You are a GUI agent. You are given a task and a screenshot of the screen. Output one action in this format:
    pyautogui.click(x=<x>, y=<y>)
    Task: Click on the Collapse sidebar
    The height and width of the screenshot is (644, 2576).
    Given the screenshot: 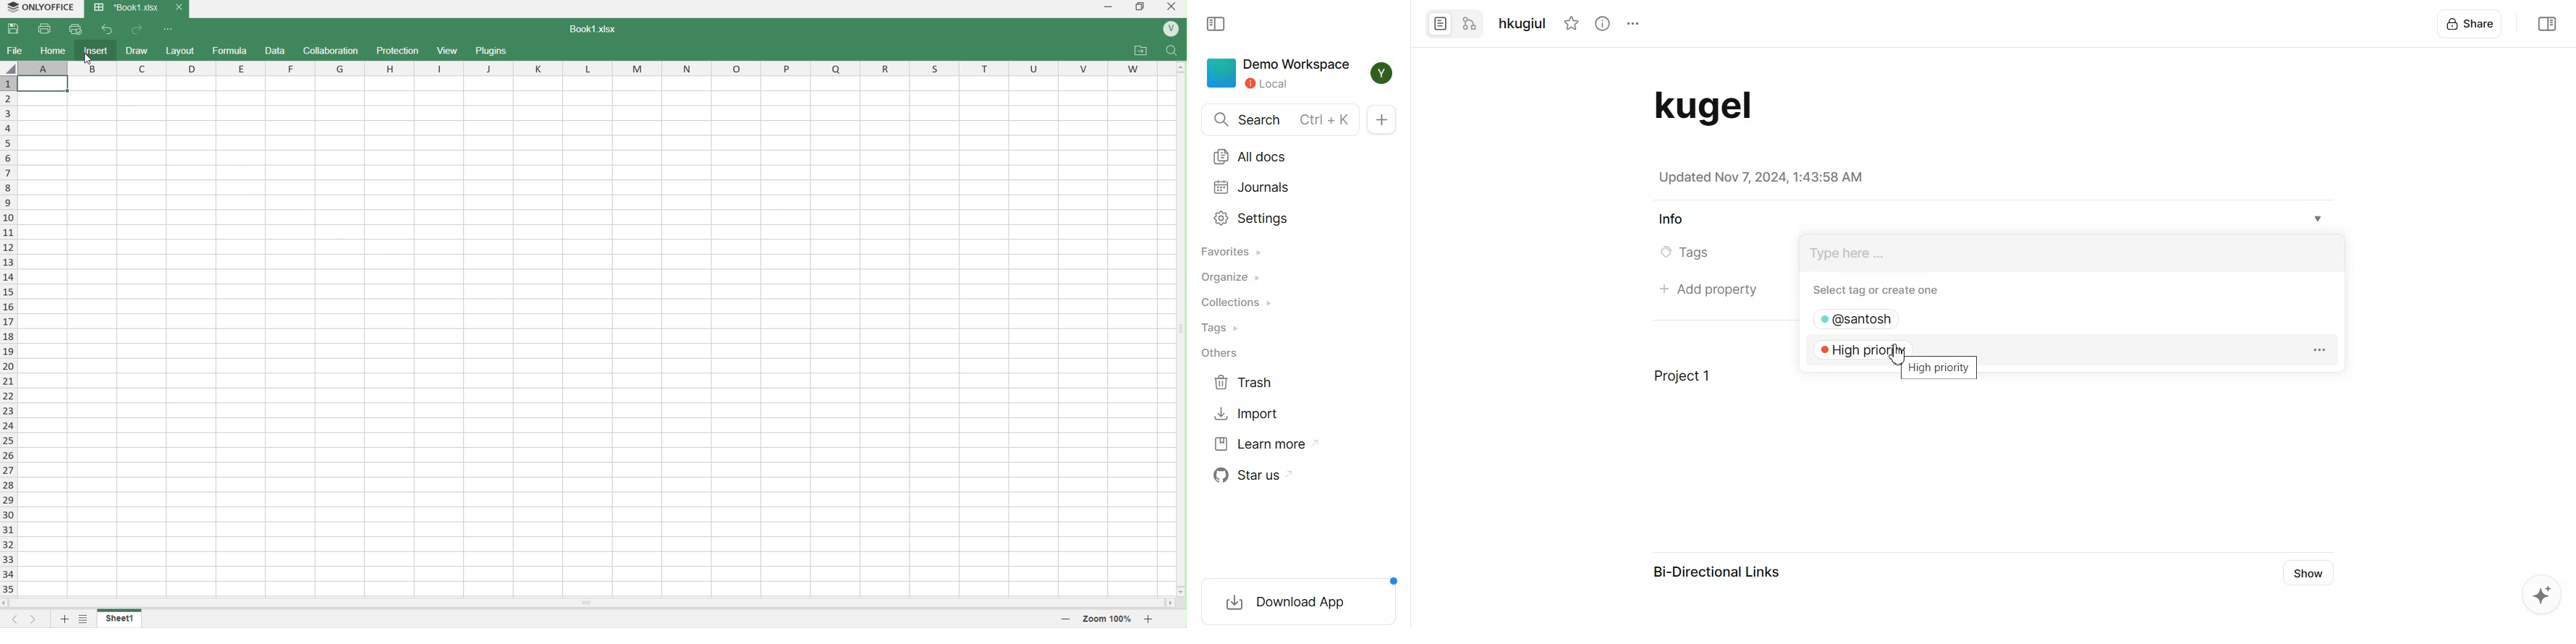 What is the action you would take?
    pyautogui.click(x=2546, y=24)
    